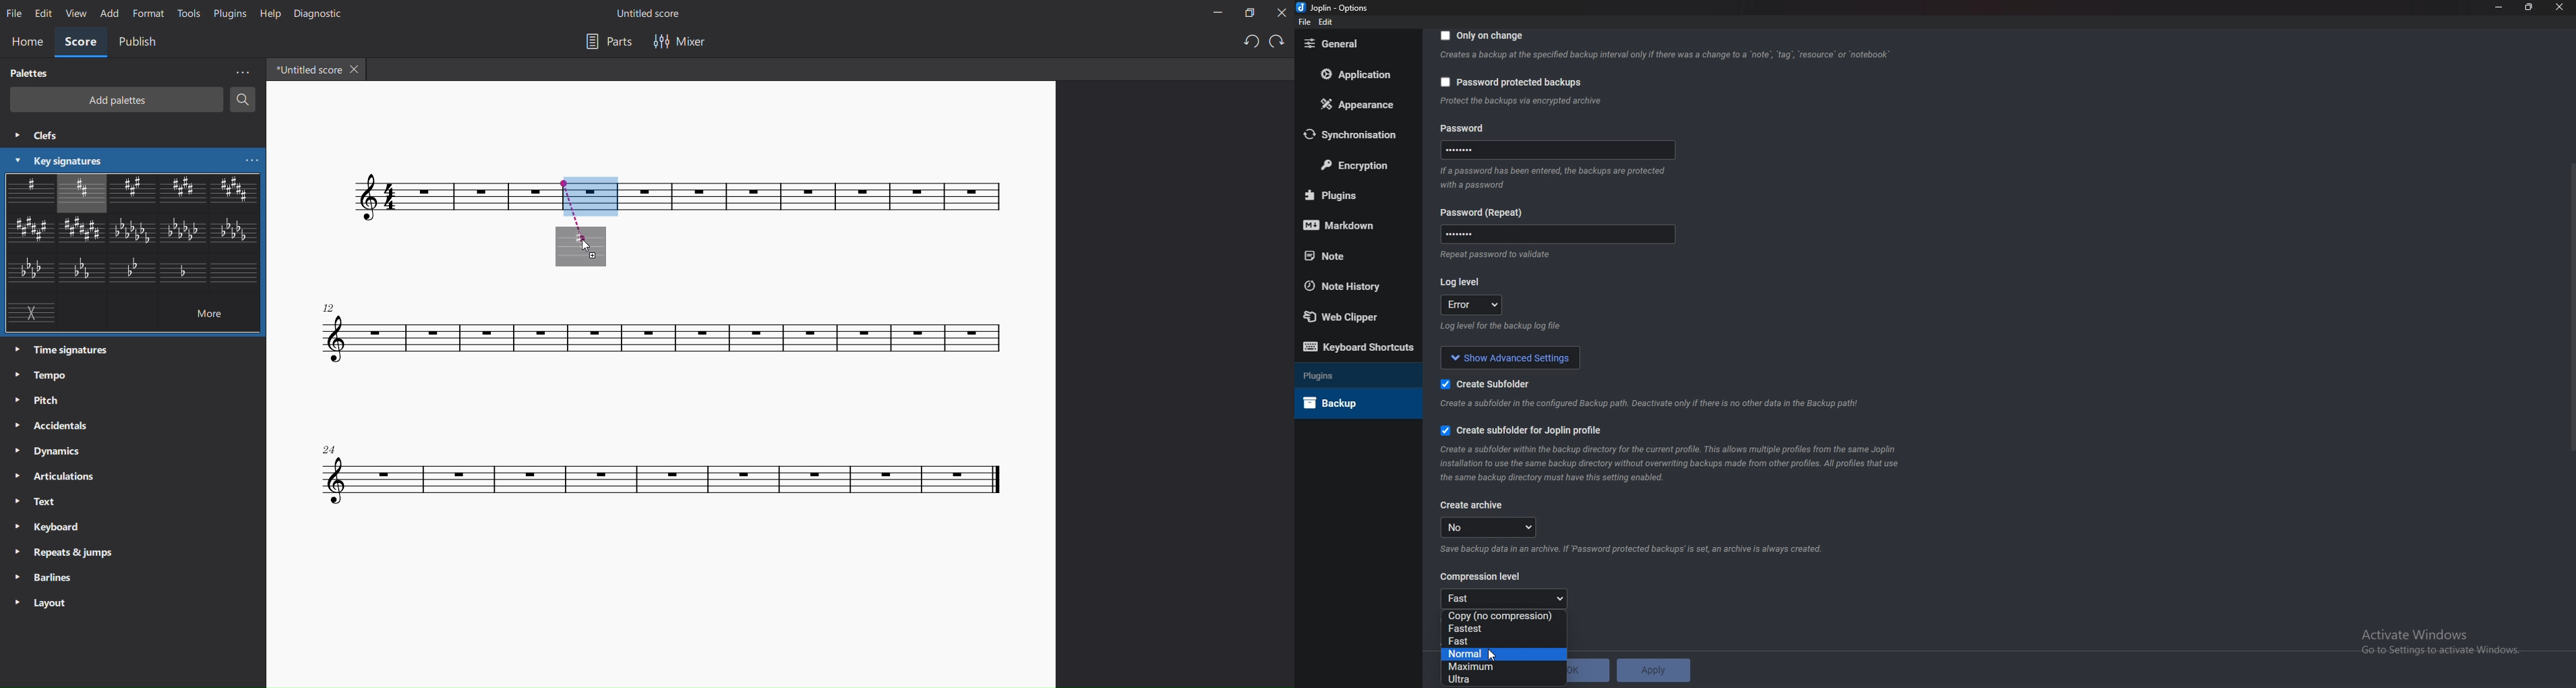 The width and height of the screenshot is (2576, 700). What do you see at coordinates (1473, 305) in the screenshot?
I see `error` at bounding box center [1473, 305].